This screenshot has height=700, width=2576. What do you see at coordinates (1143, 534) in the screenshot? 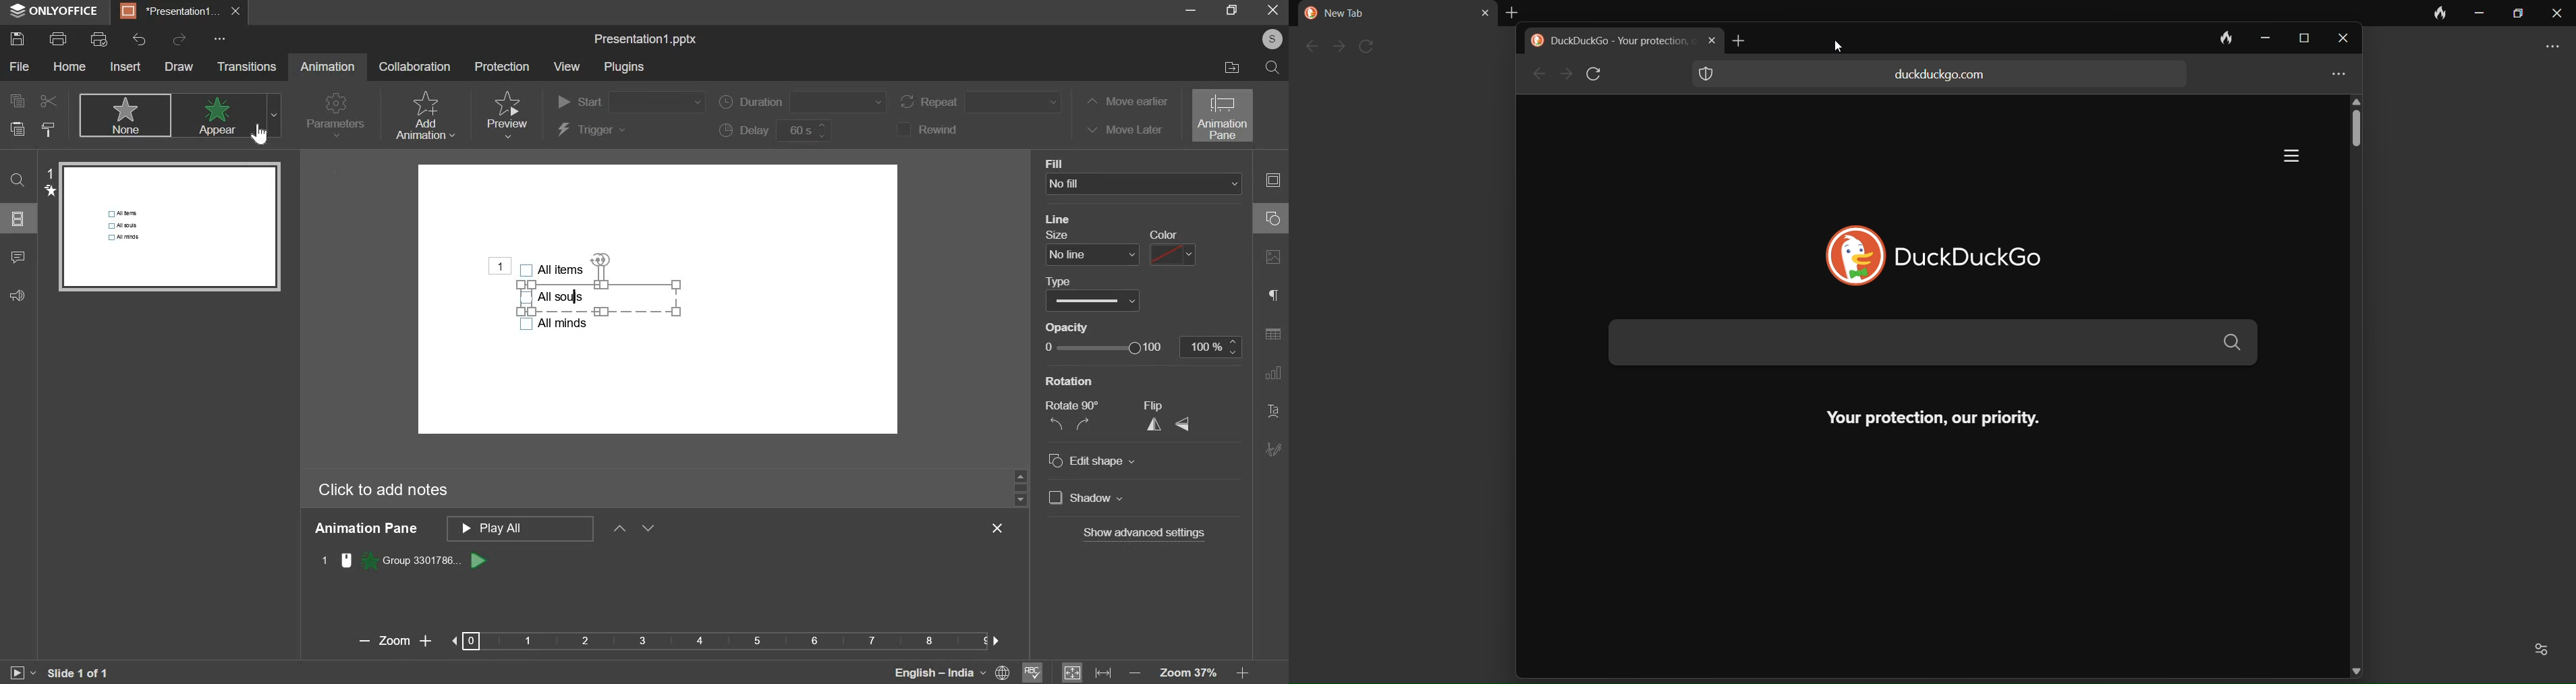
I see `Show advanced settings` at bounding box center [1143, 534].